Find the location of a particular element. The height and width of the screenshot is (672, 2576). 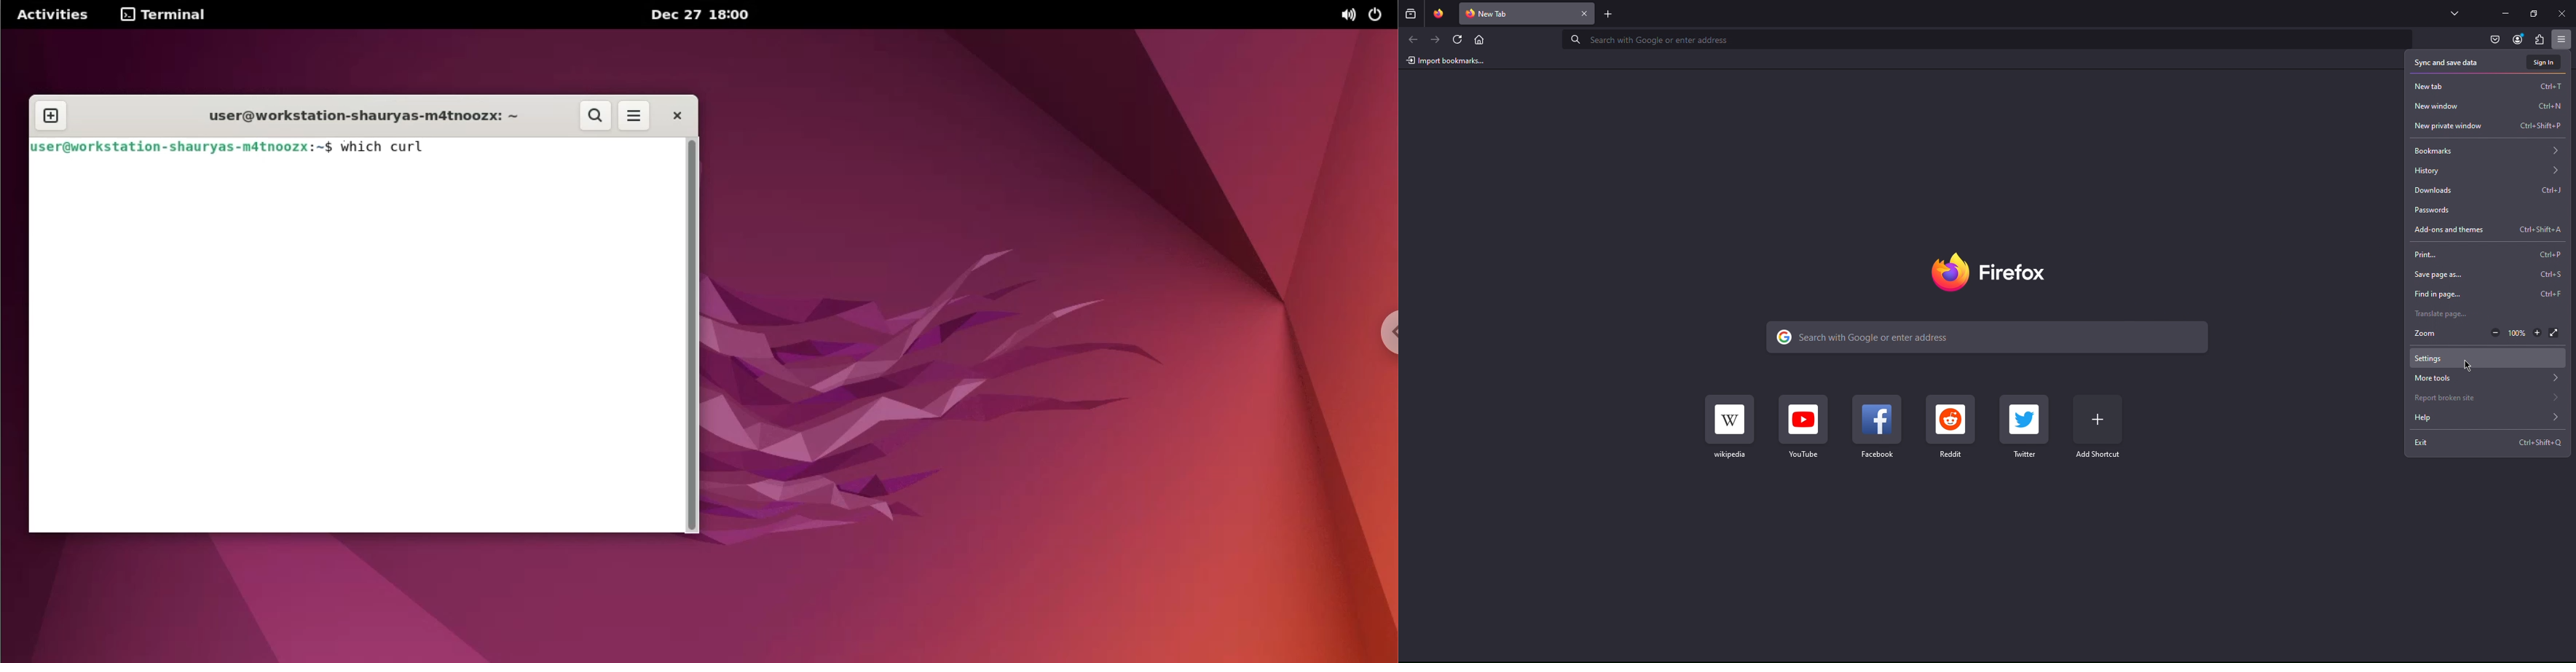

Cursor at Settings is located at coordinates (2488, 358).